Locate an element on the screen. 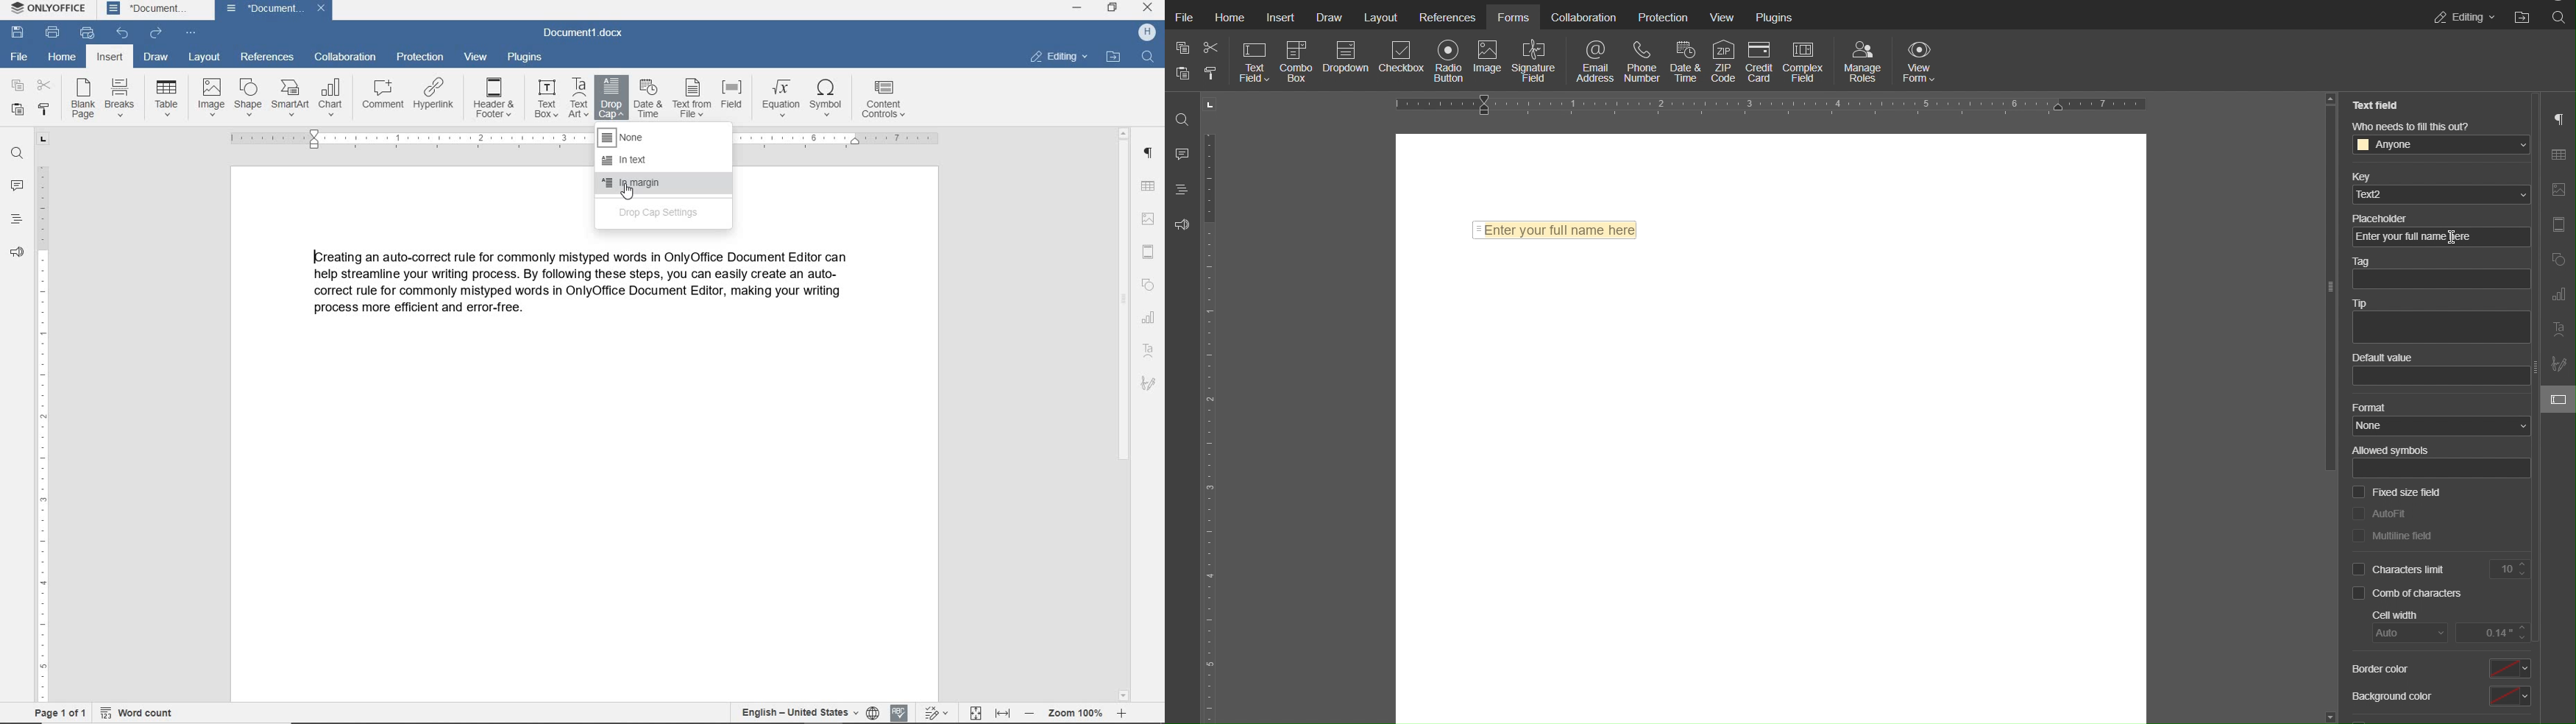 Image resolution: width=2576 pixels, height=728 pixels. Home is located at coordinates (1230, 18).